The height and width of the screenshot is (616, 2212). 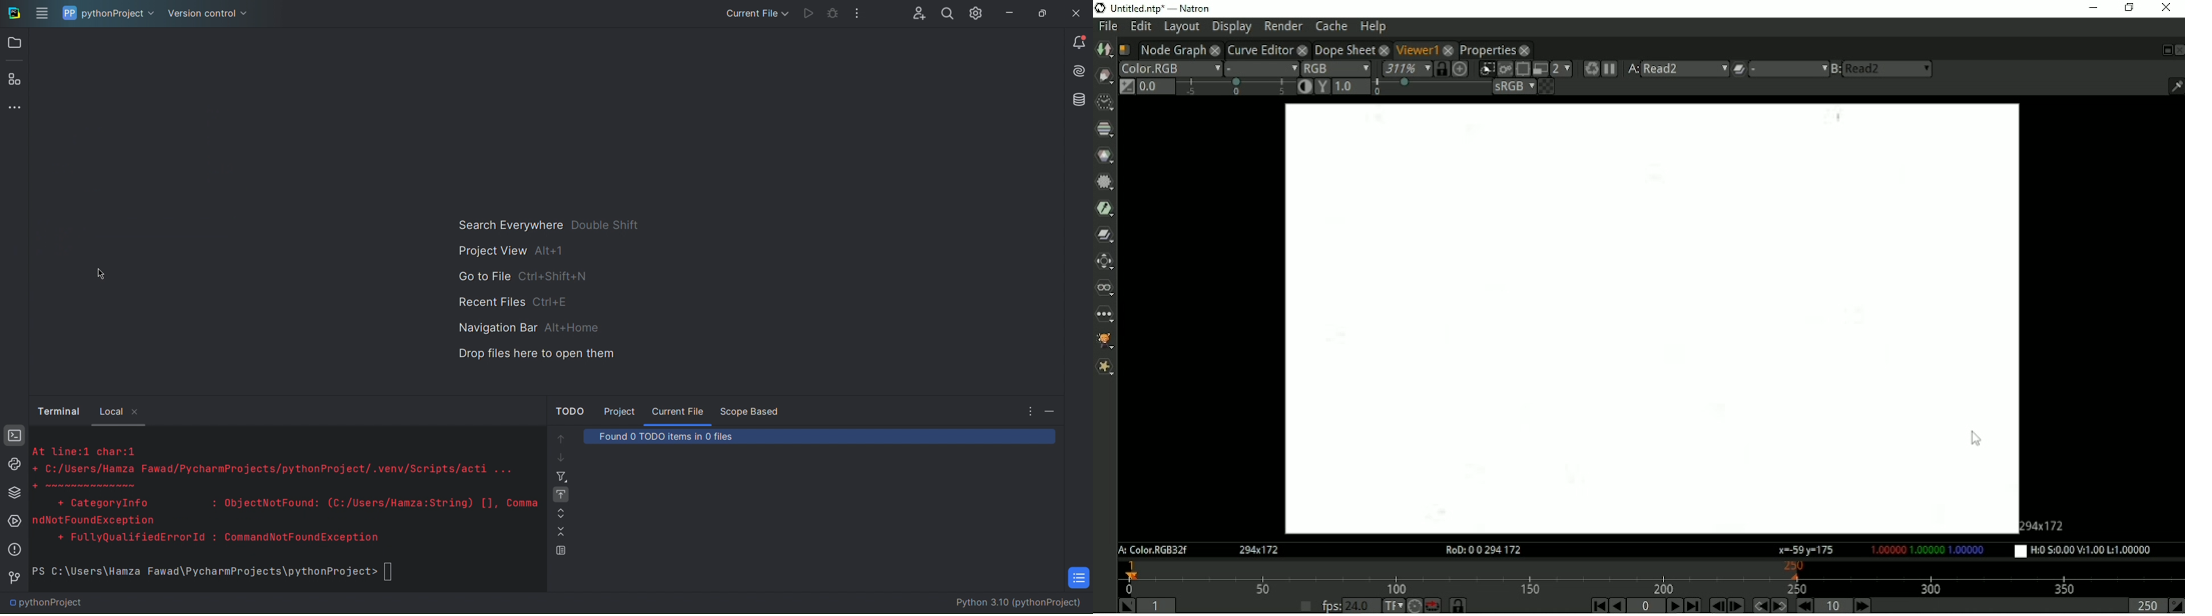 What do you see at coordinates (1154, 86) in the screenshot?
I see `Gain` at bounding box center [1154, 86].